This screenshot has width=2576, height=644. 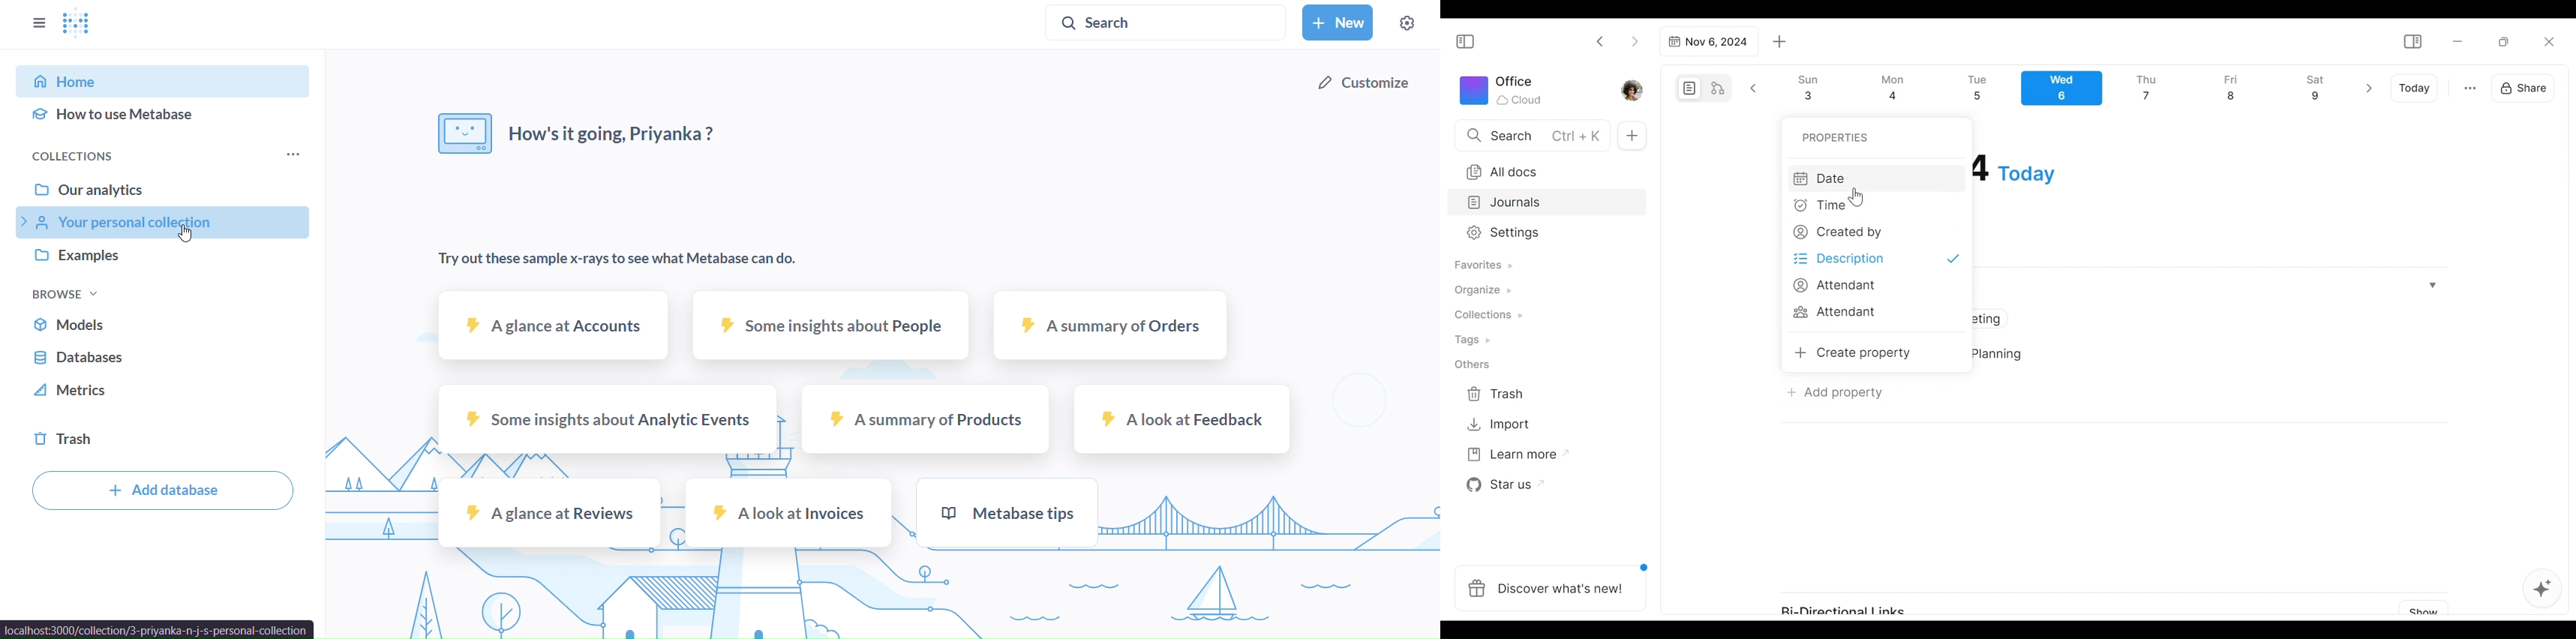 What do you see at coordinates (2508, 41) in the screenshot?
I see `Restore` at bounding box center [2508, 41].